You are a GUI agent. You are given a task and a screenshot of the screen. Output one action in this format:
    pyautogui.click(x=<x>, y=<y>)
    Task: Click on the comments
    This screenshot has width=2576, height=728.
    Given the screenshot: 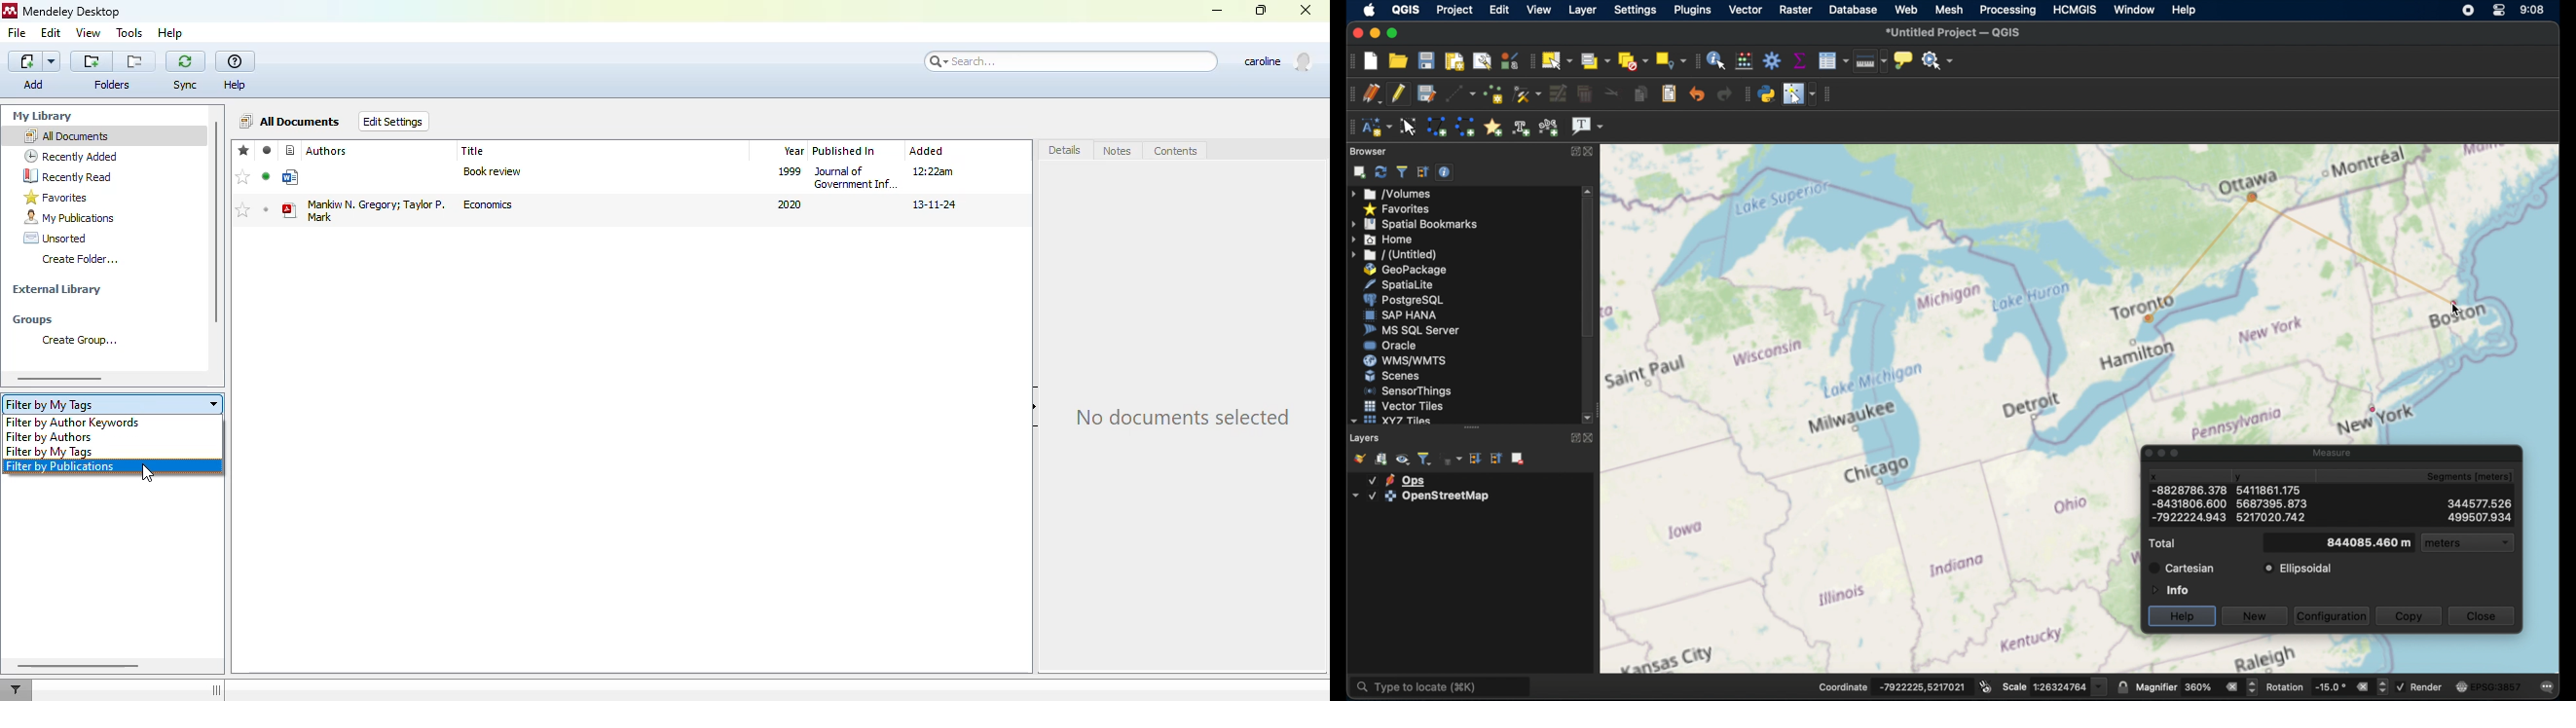 What is the action you would take?
    pyautogui.click(x=2548, y=685)
    